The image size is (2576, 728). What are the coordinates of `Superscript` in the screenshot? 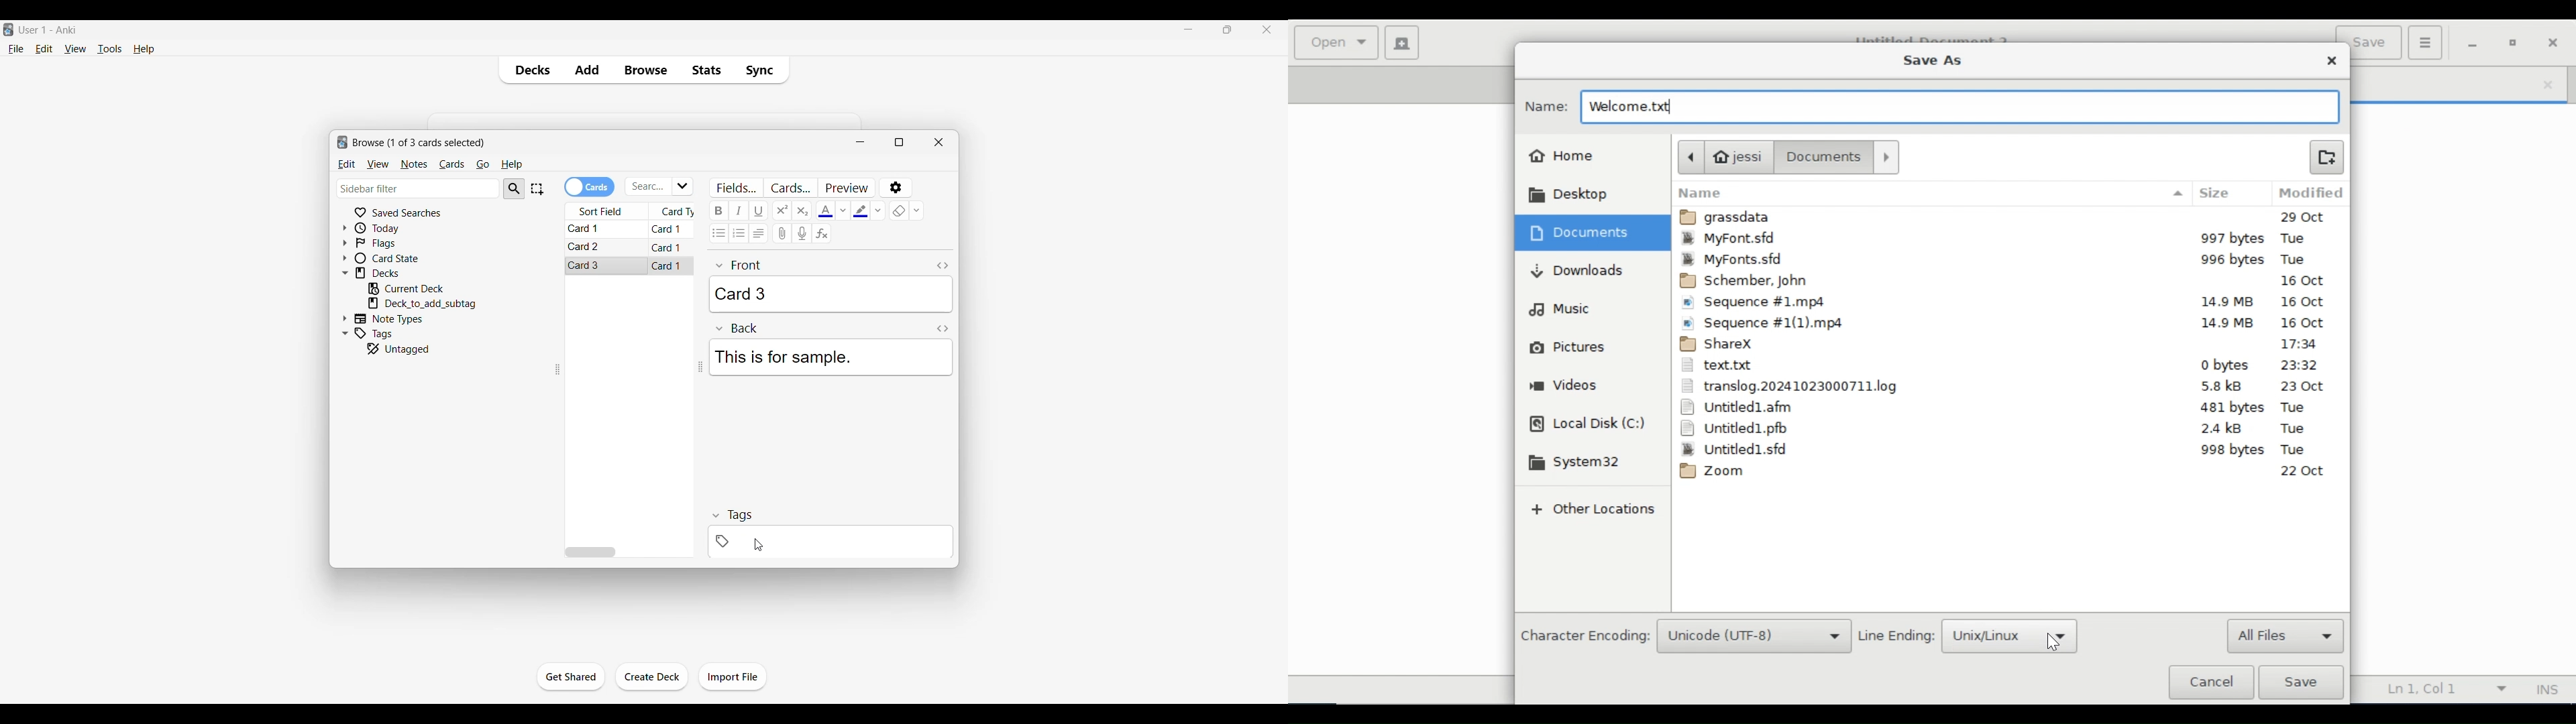 It's located at (782, 210).